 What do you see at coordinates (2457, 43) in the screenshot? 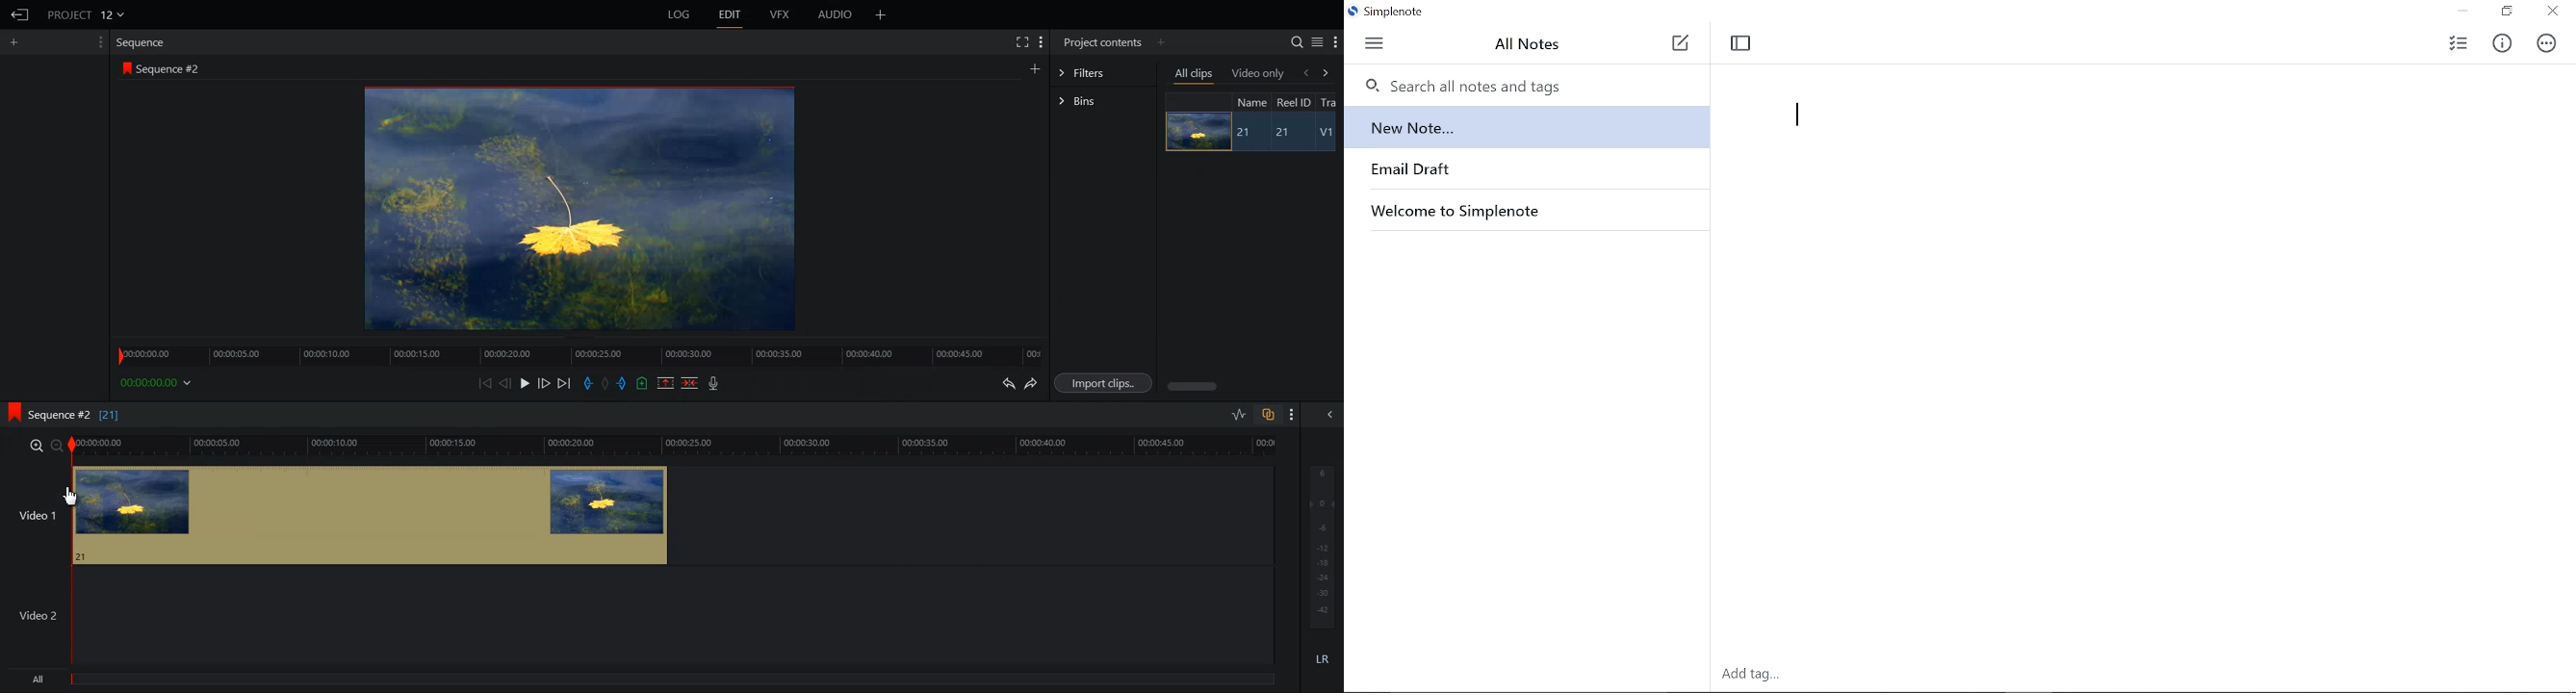
I see `Checklist` at bounding box center [2457, 43].